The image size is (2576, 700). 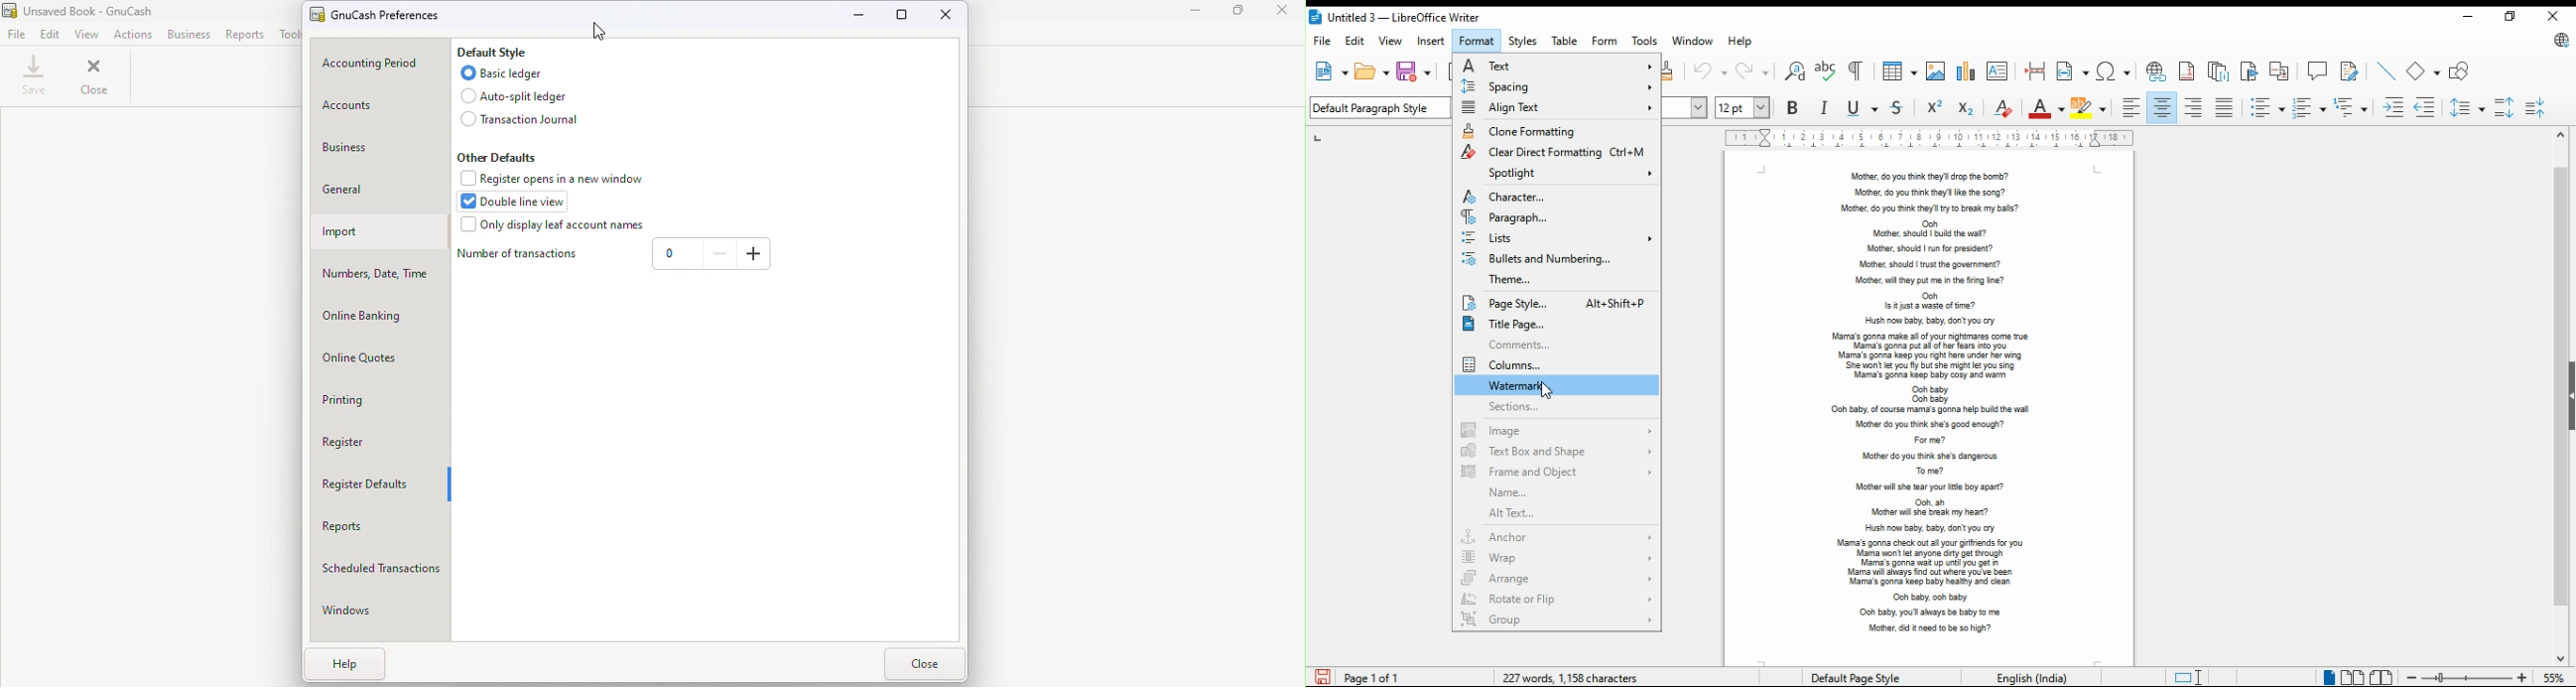 What do you see at coordinates (187, 36) in the screenshot?
I see `Business` at bounding box center [187, 36].